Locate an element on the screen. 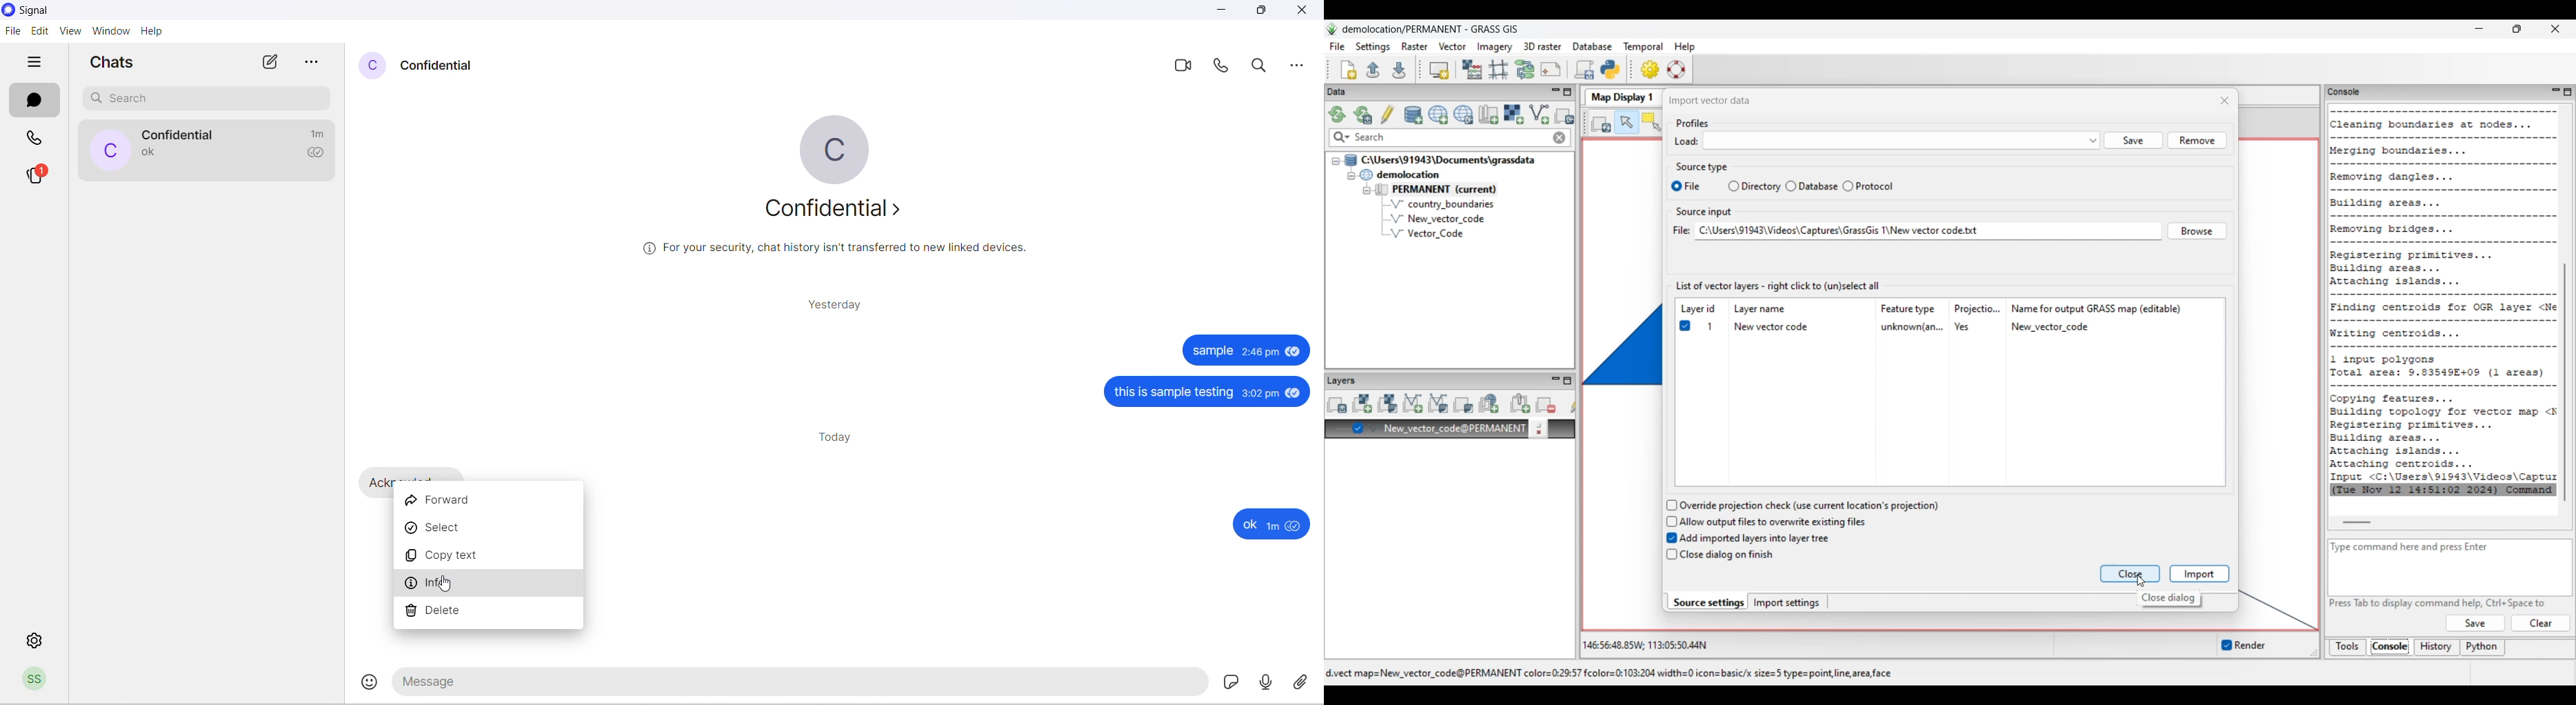 The height and width of the screenshot is (728, 2576). maximize is located at coordinates (1265, 10).